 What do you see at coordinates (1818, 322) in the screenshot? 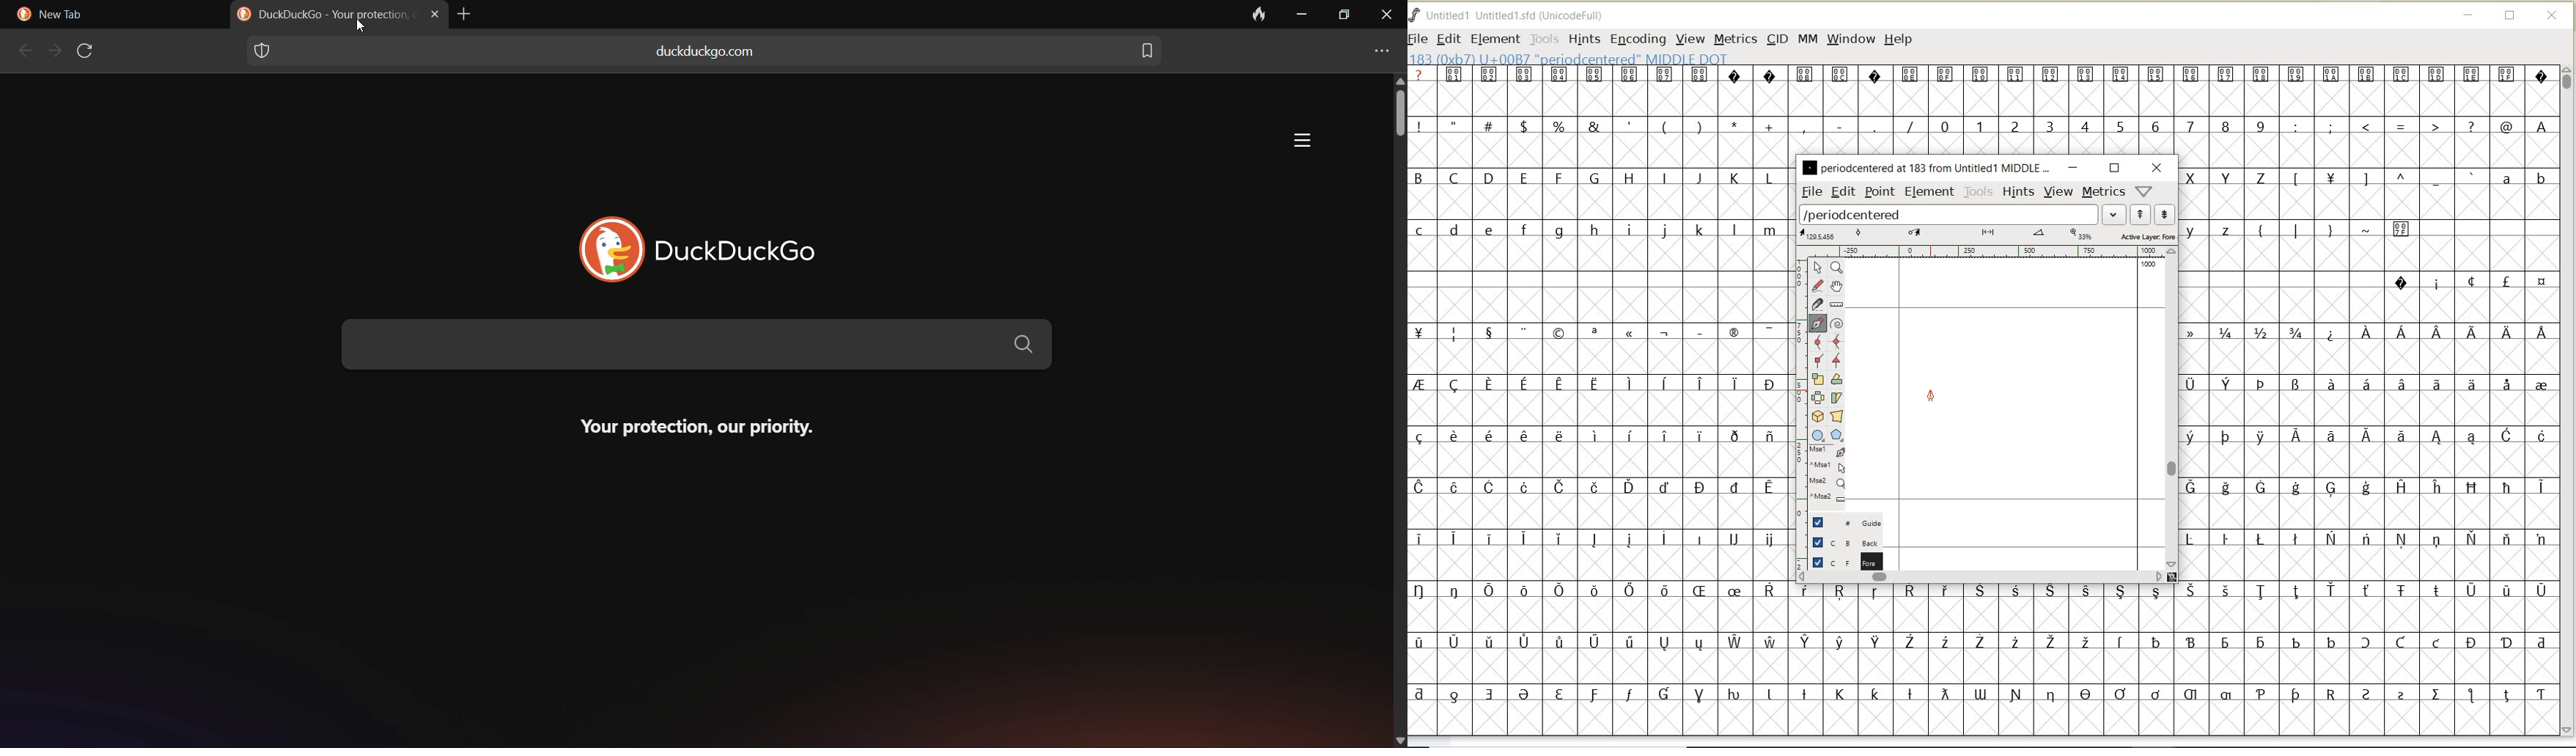
I see `add a point, then drag out its control points` at bounding box center [1818, 322].